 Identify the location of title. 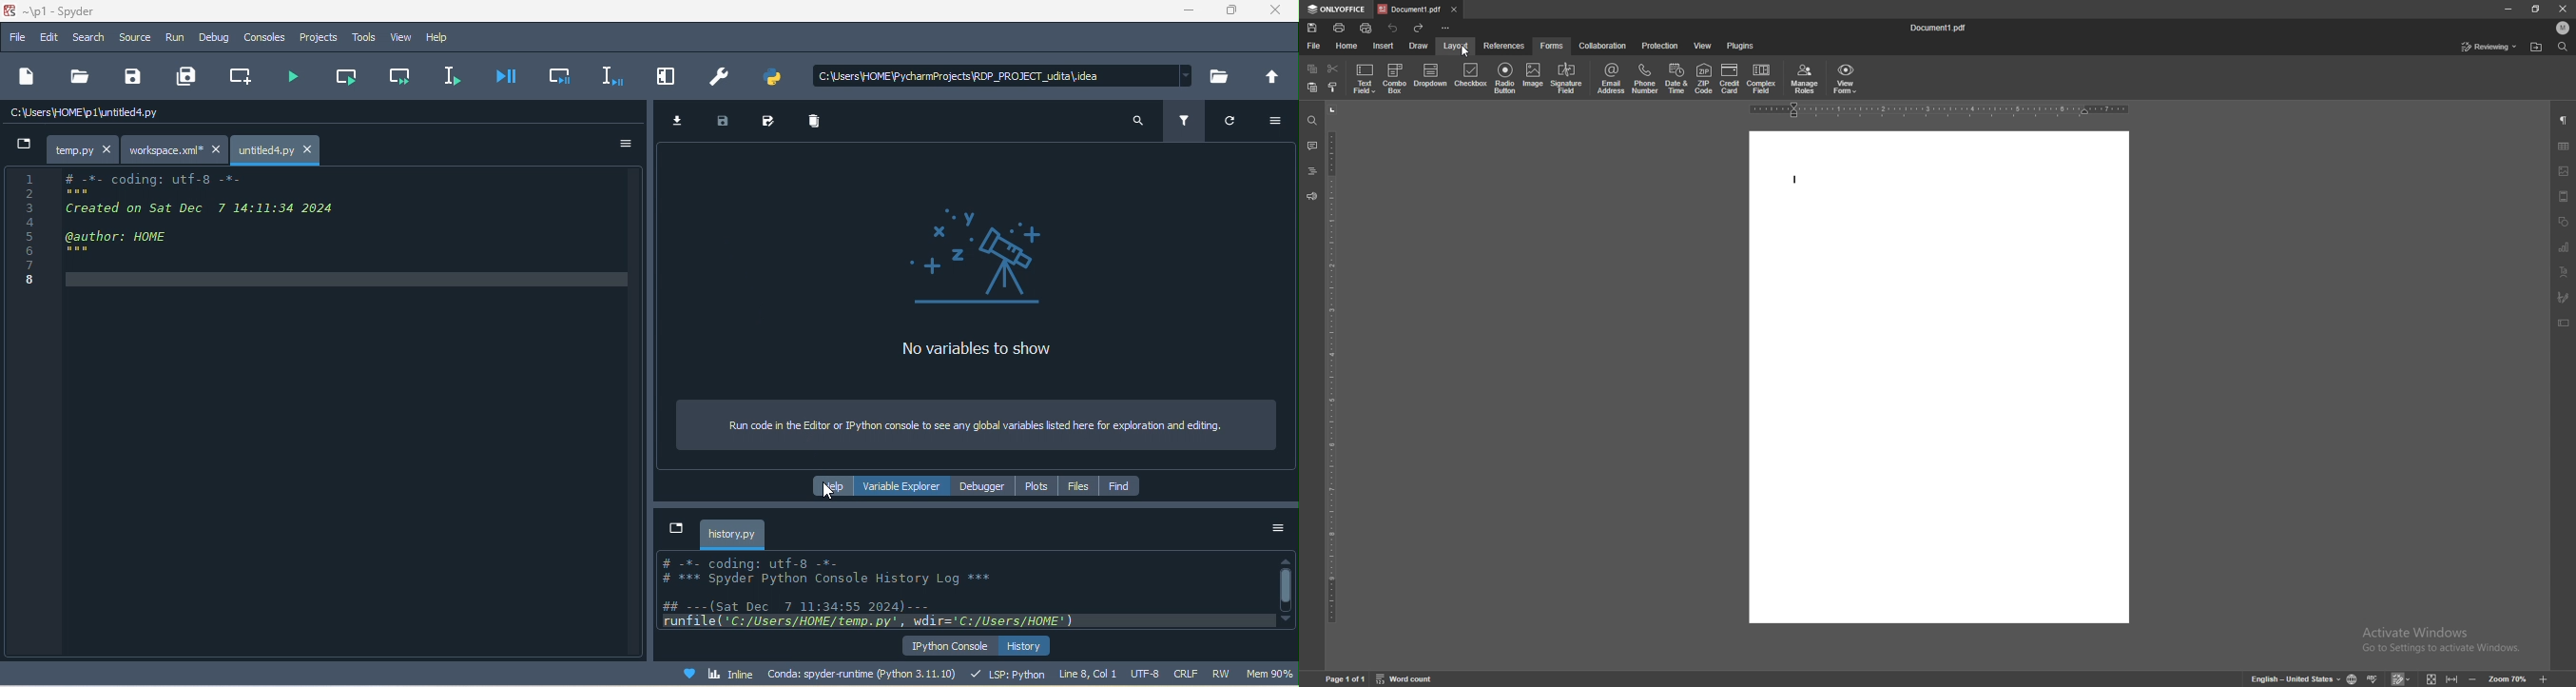
(69, 11).